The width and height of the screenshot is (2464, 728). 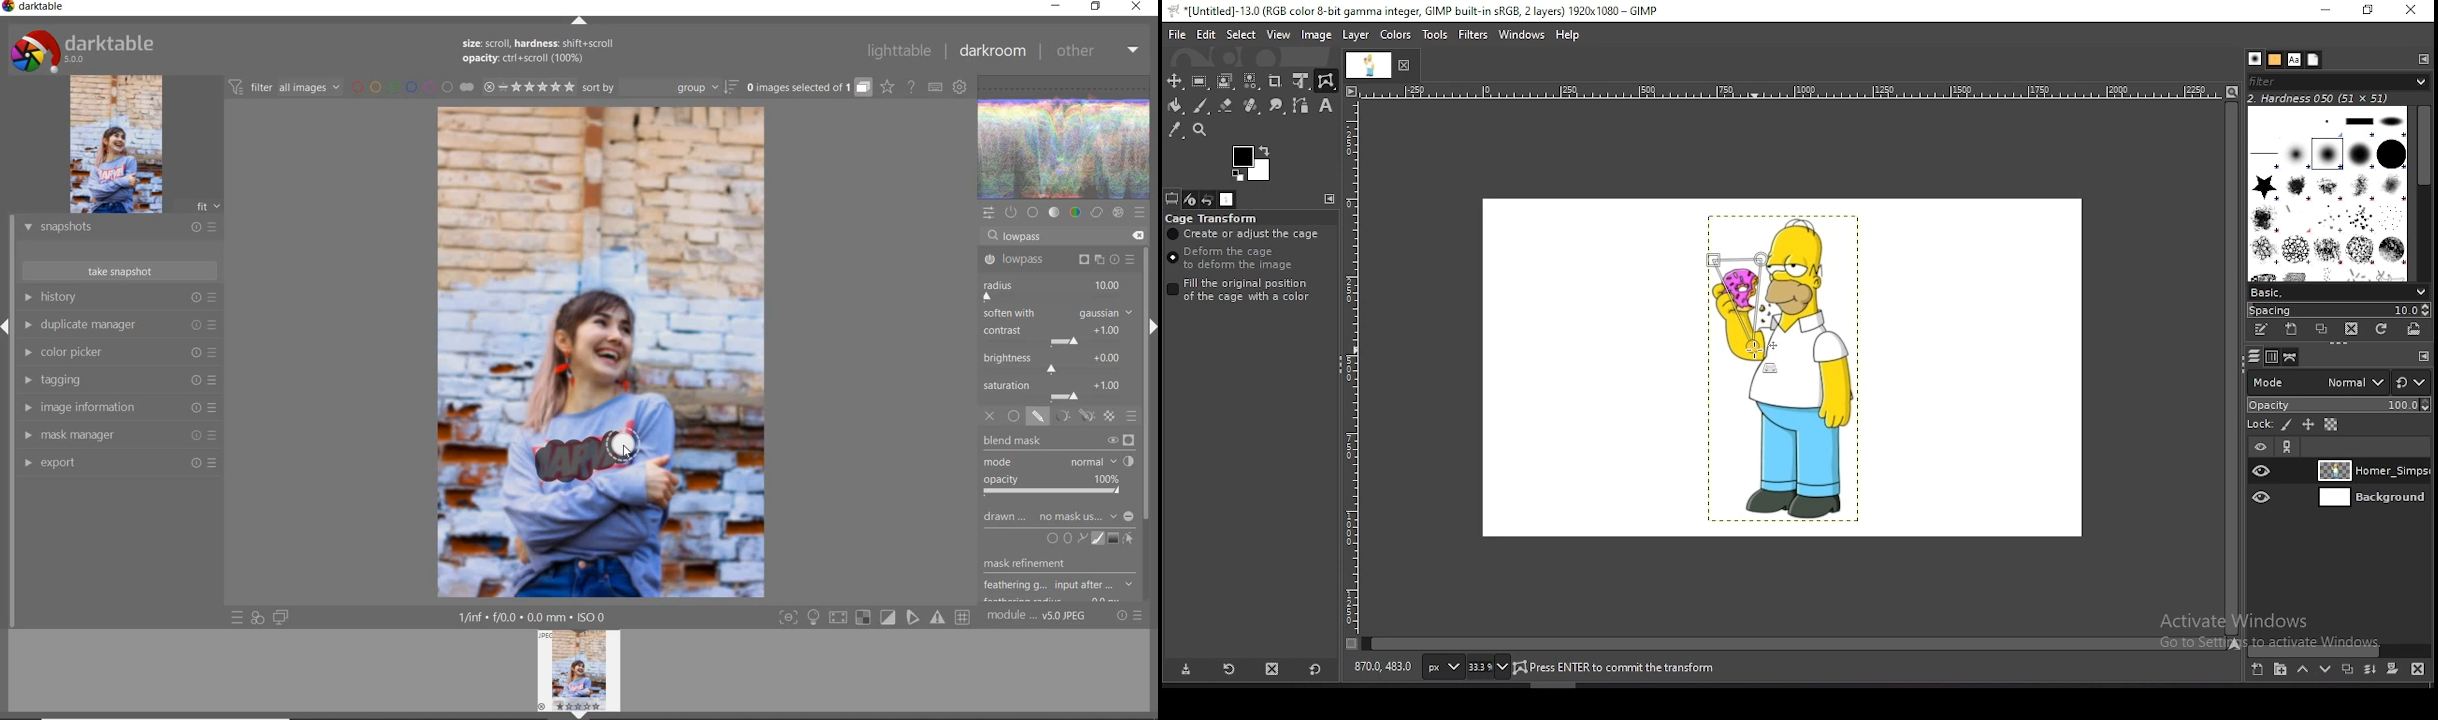 What do you see at coordinates (2230, 367) in the screenshot?
I see `scroll bar` at bounding box center [2230, 367].